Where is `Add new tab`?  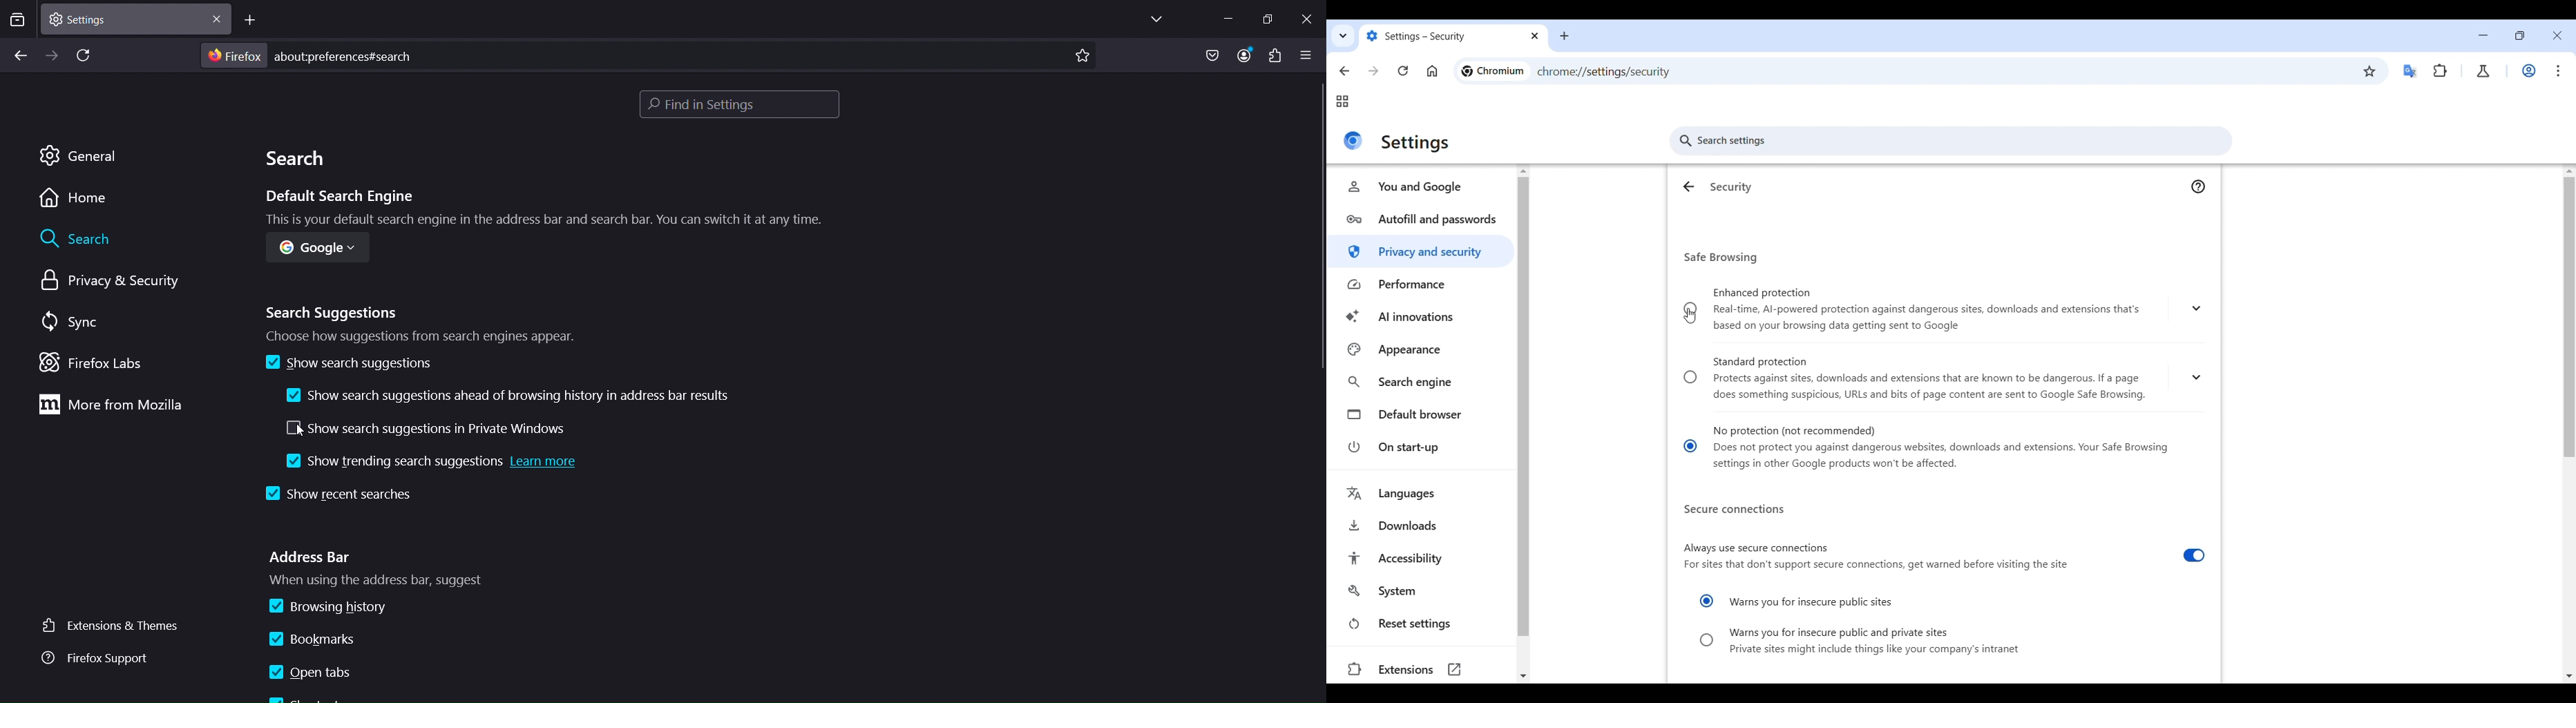
Add new tab is located at coordinates (1565, 36).